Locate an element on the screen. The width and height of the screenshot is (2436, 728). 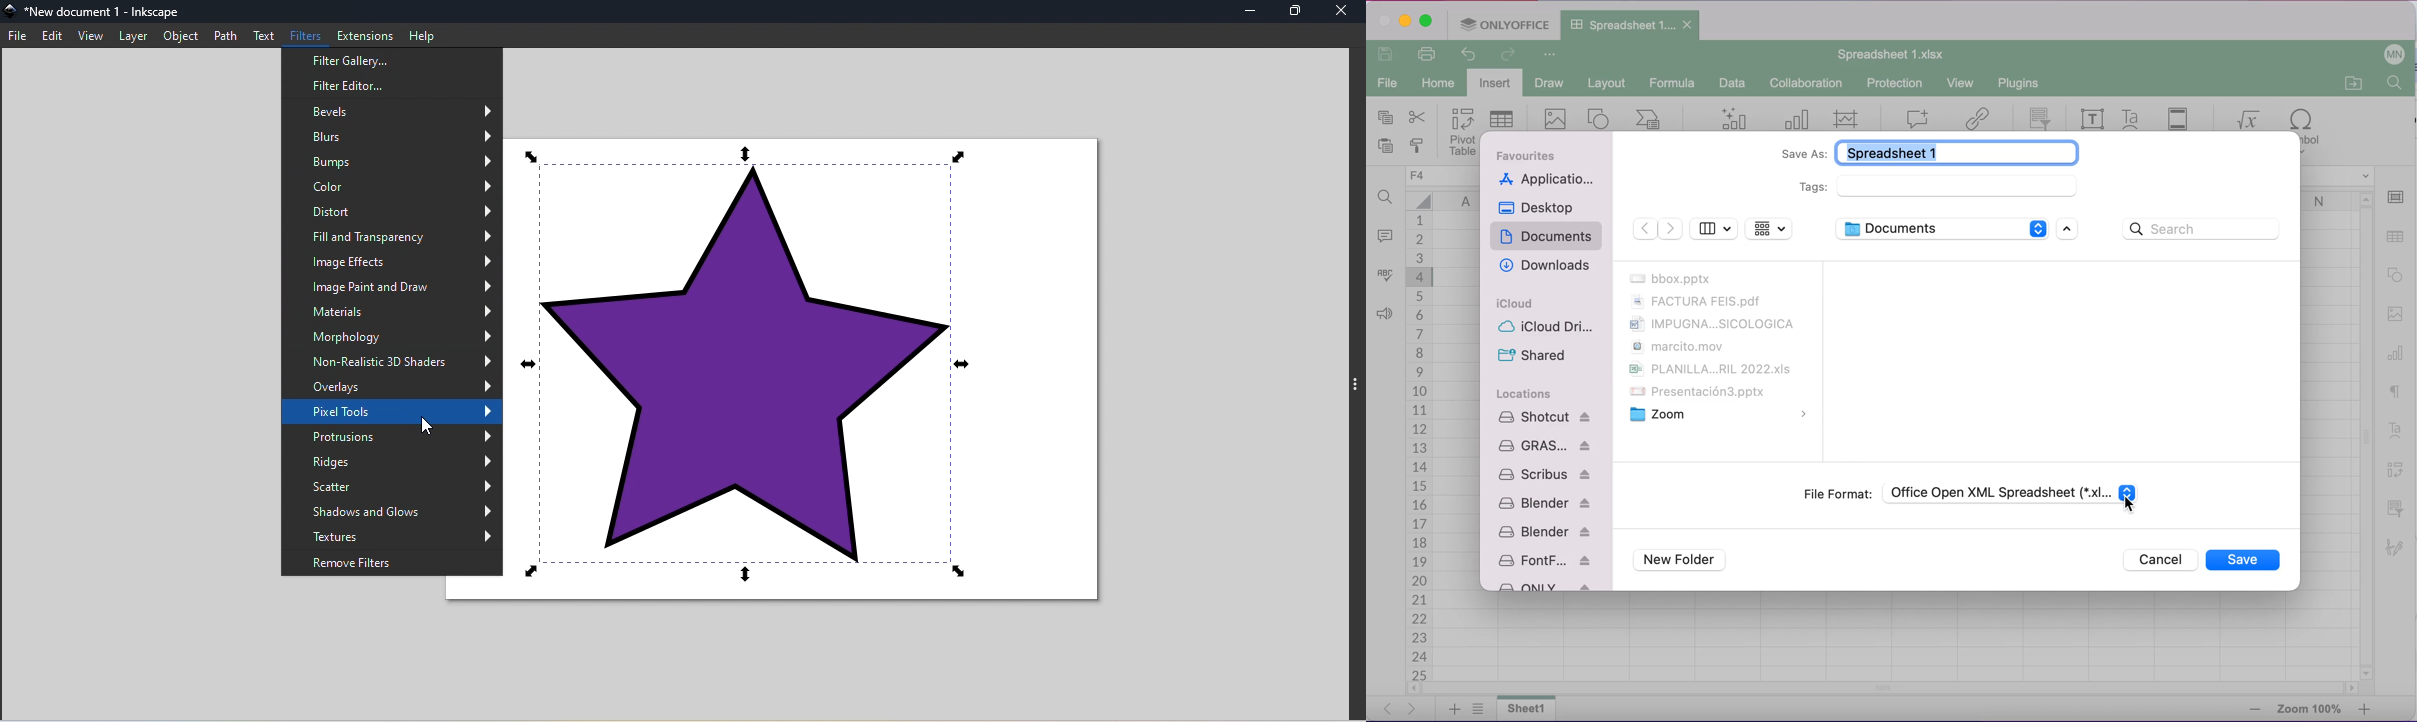
Pixels is located at coordinates (390, 412).